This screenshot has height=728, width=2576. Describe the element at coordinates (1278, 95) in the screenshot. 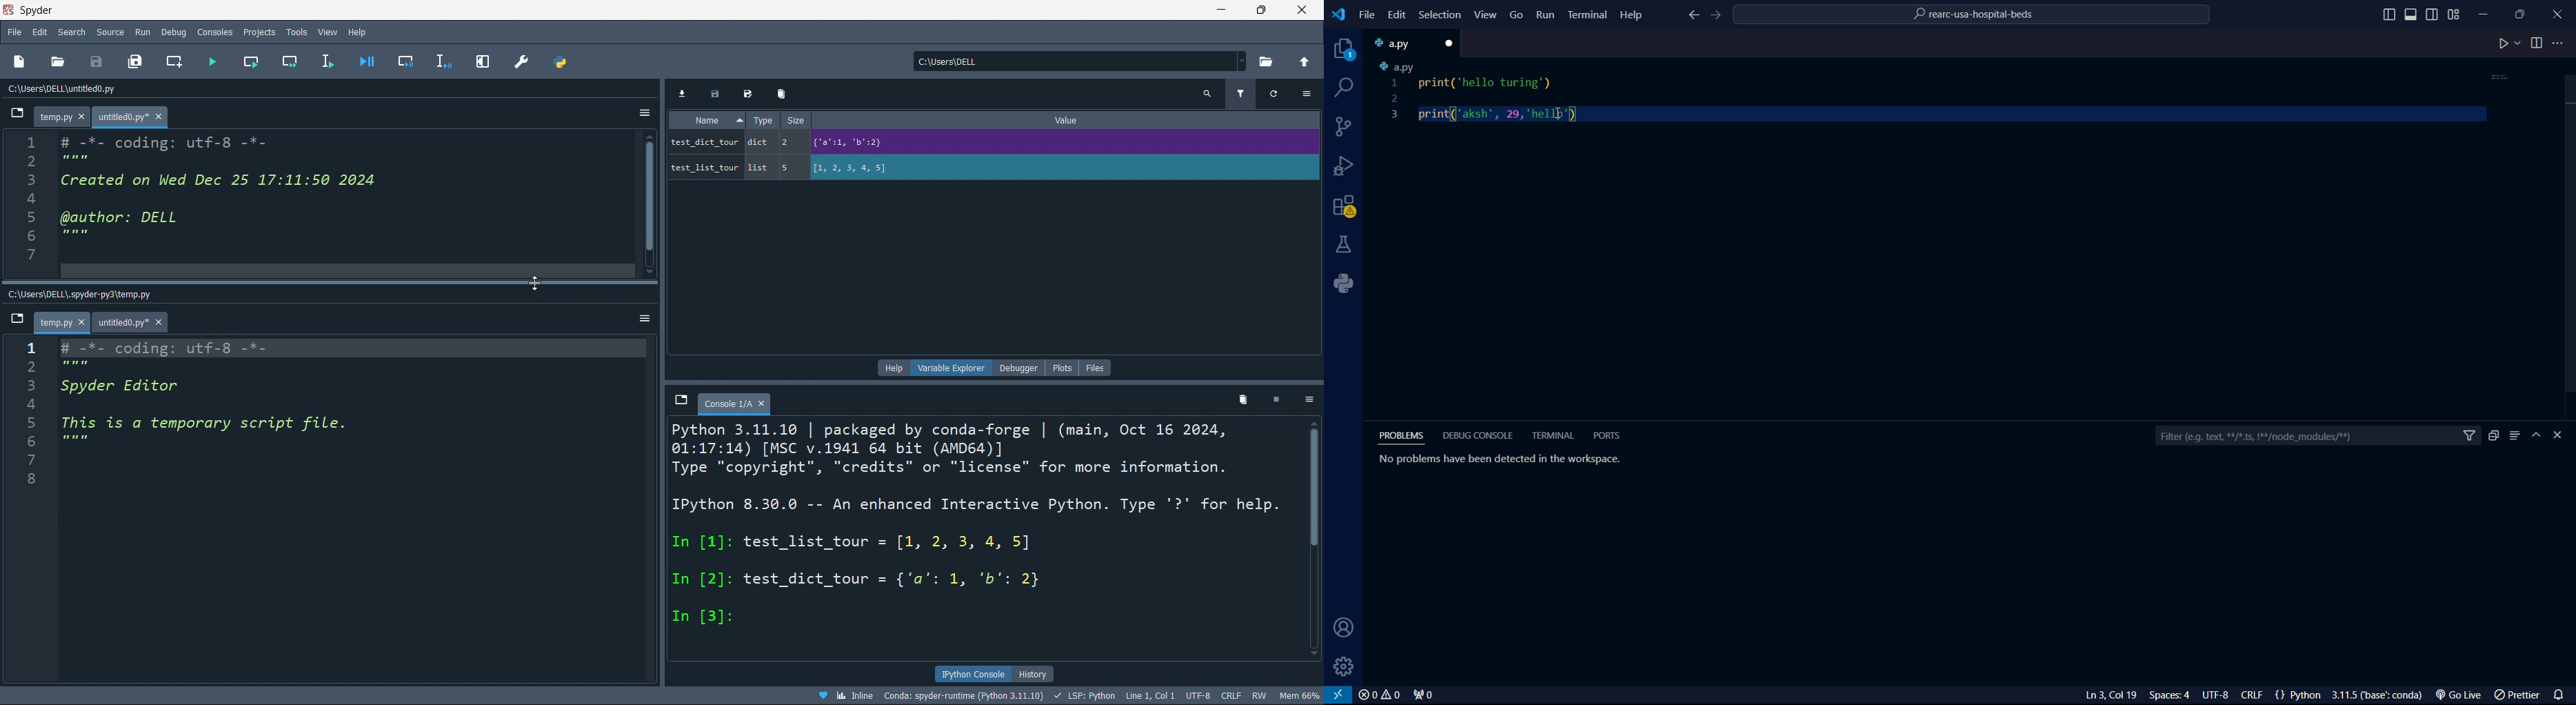

I see `refresh` at that location.